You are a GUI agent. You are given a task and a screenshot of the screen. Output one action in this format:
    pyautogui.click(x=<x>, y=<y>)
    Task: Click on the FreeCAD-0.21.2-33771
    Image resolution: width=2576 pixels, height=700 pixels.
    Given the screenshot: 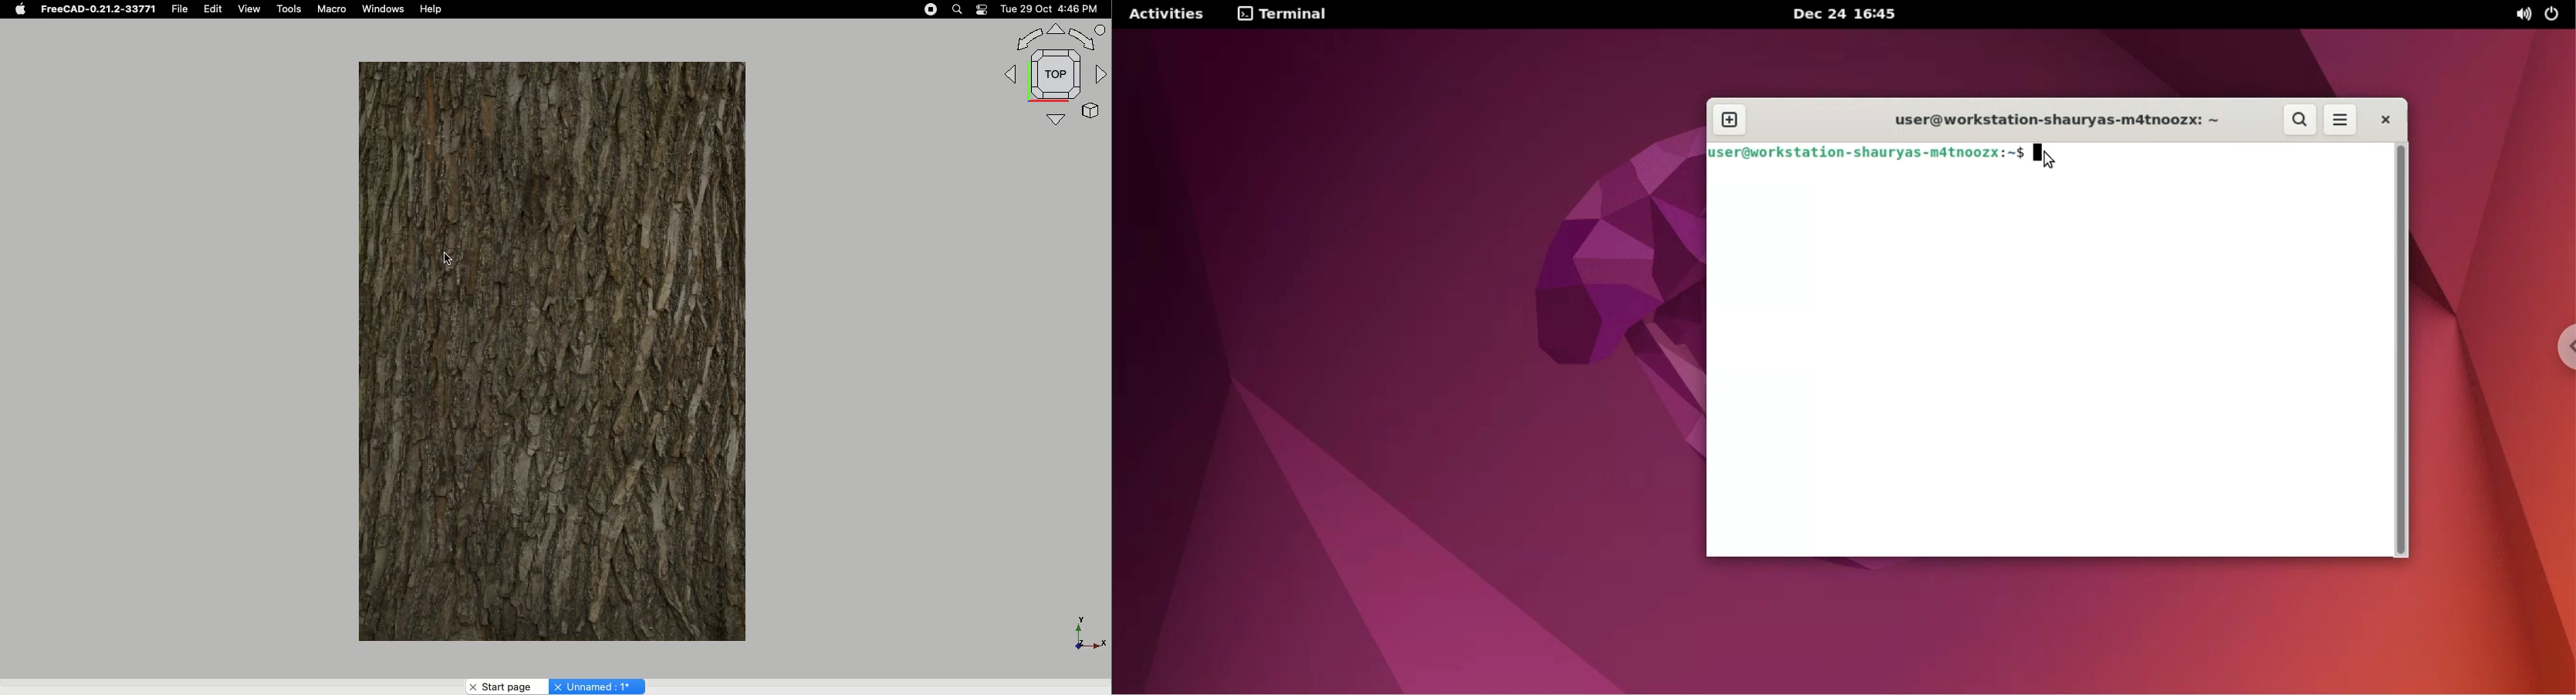 What is the action you would take?
    pyautogui.click(x=96, y=8)
    